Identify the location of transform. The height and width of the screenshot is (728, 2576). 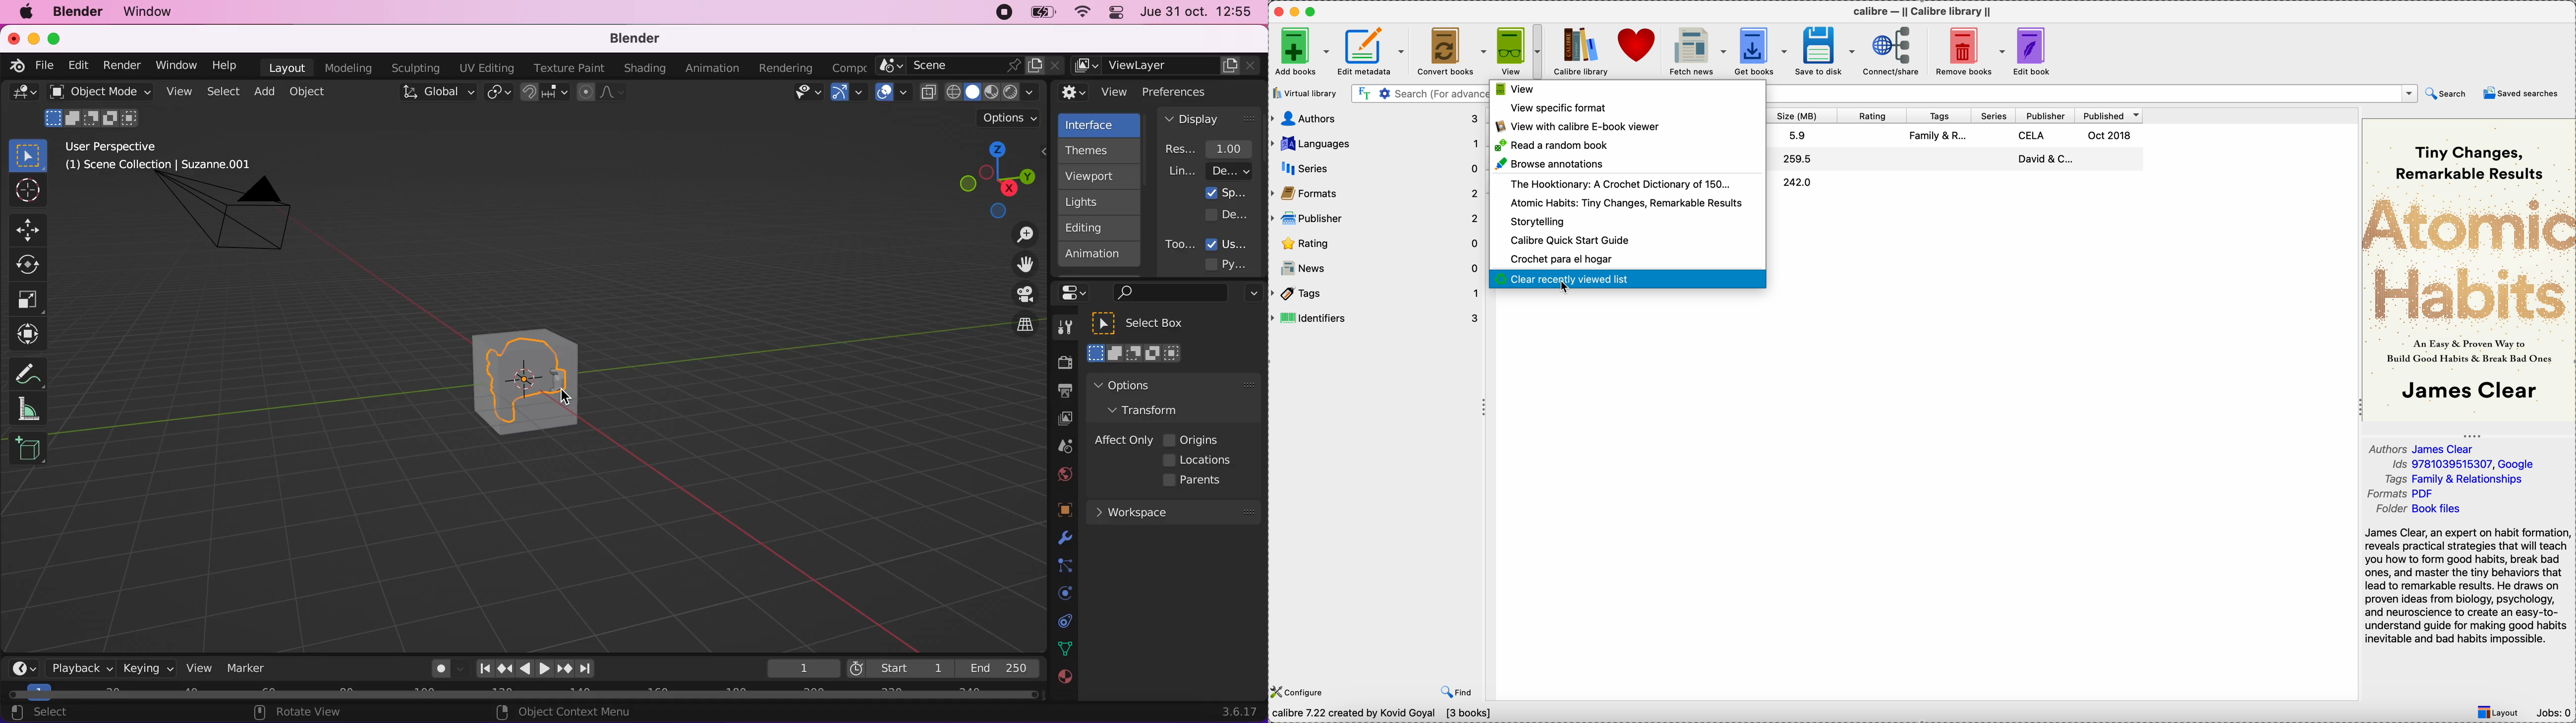
(31, 334).